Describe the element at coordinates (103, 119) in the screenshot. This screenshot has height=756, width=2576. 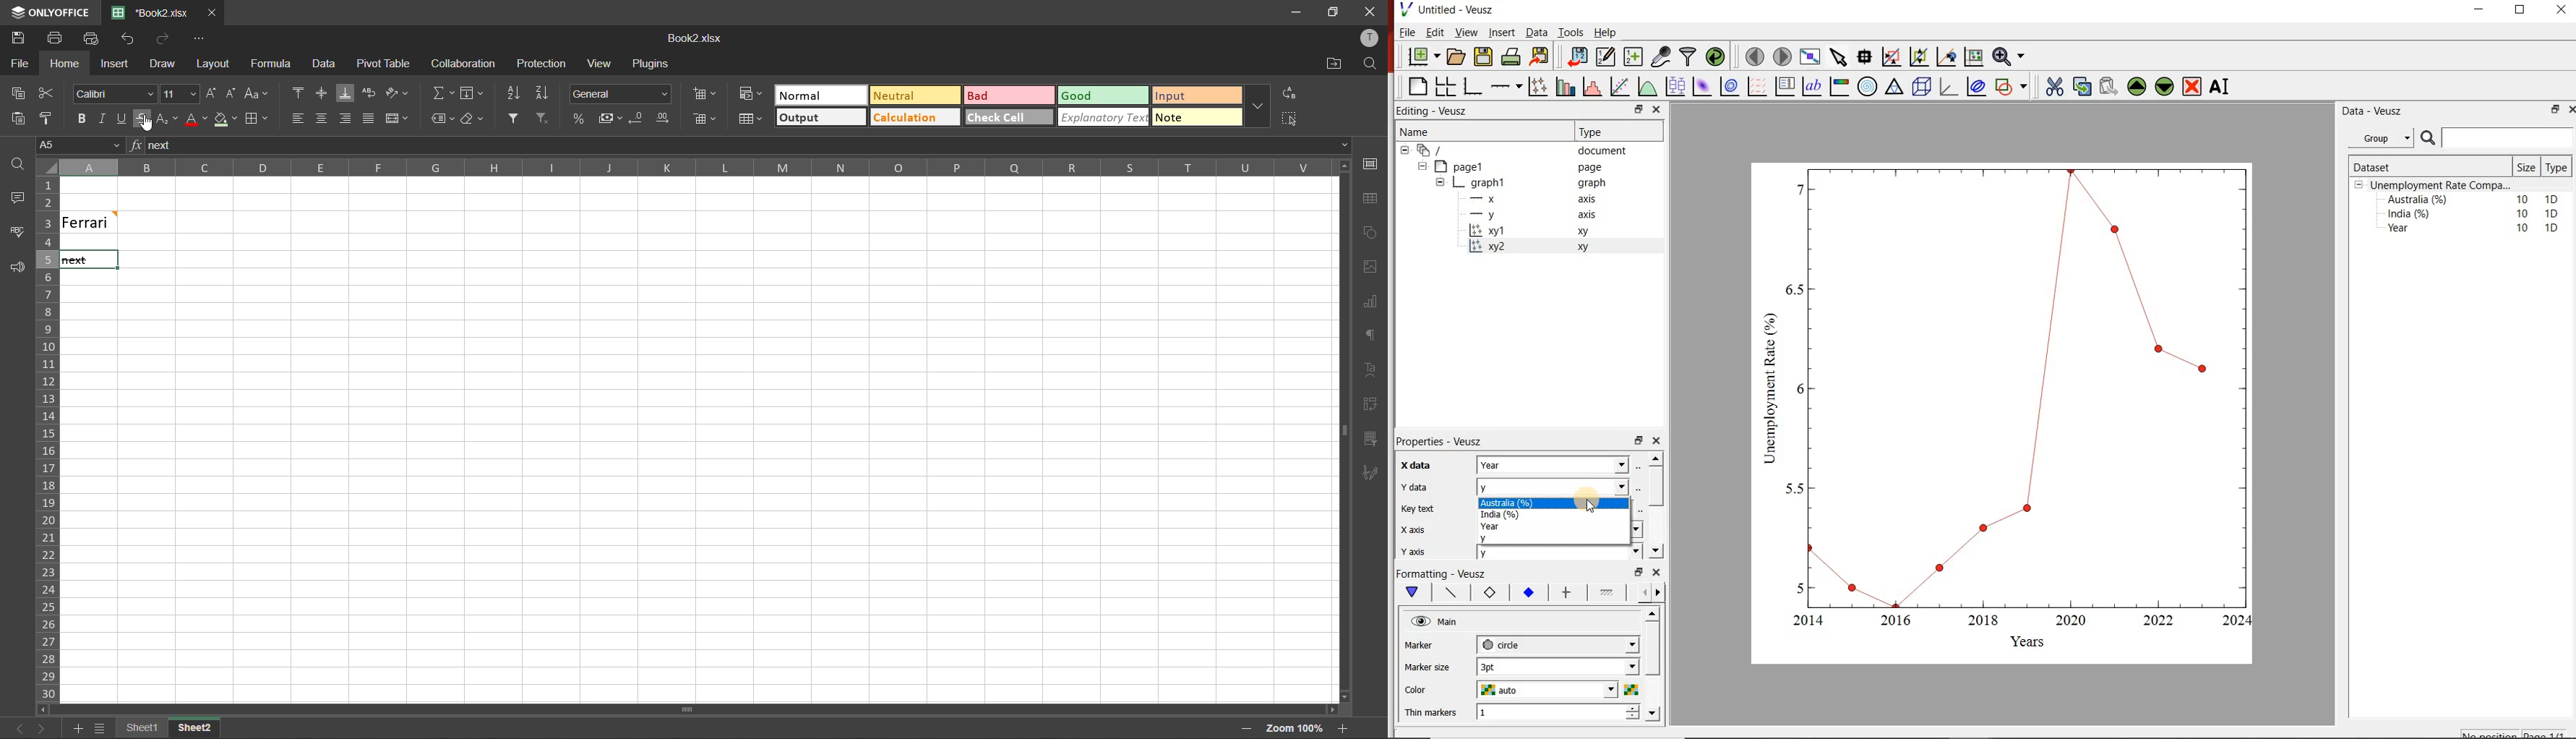
I see `italic` at that location.